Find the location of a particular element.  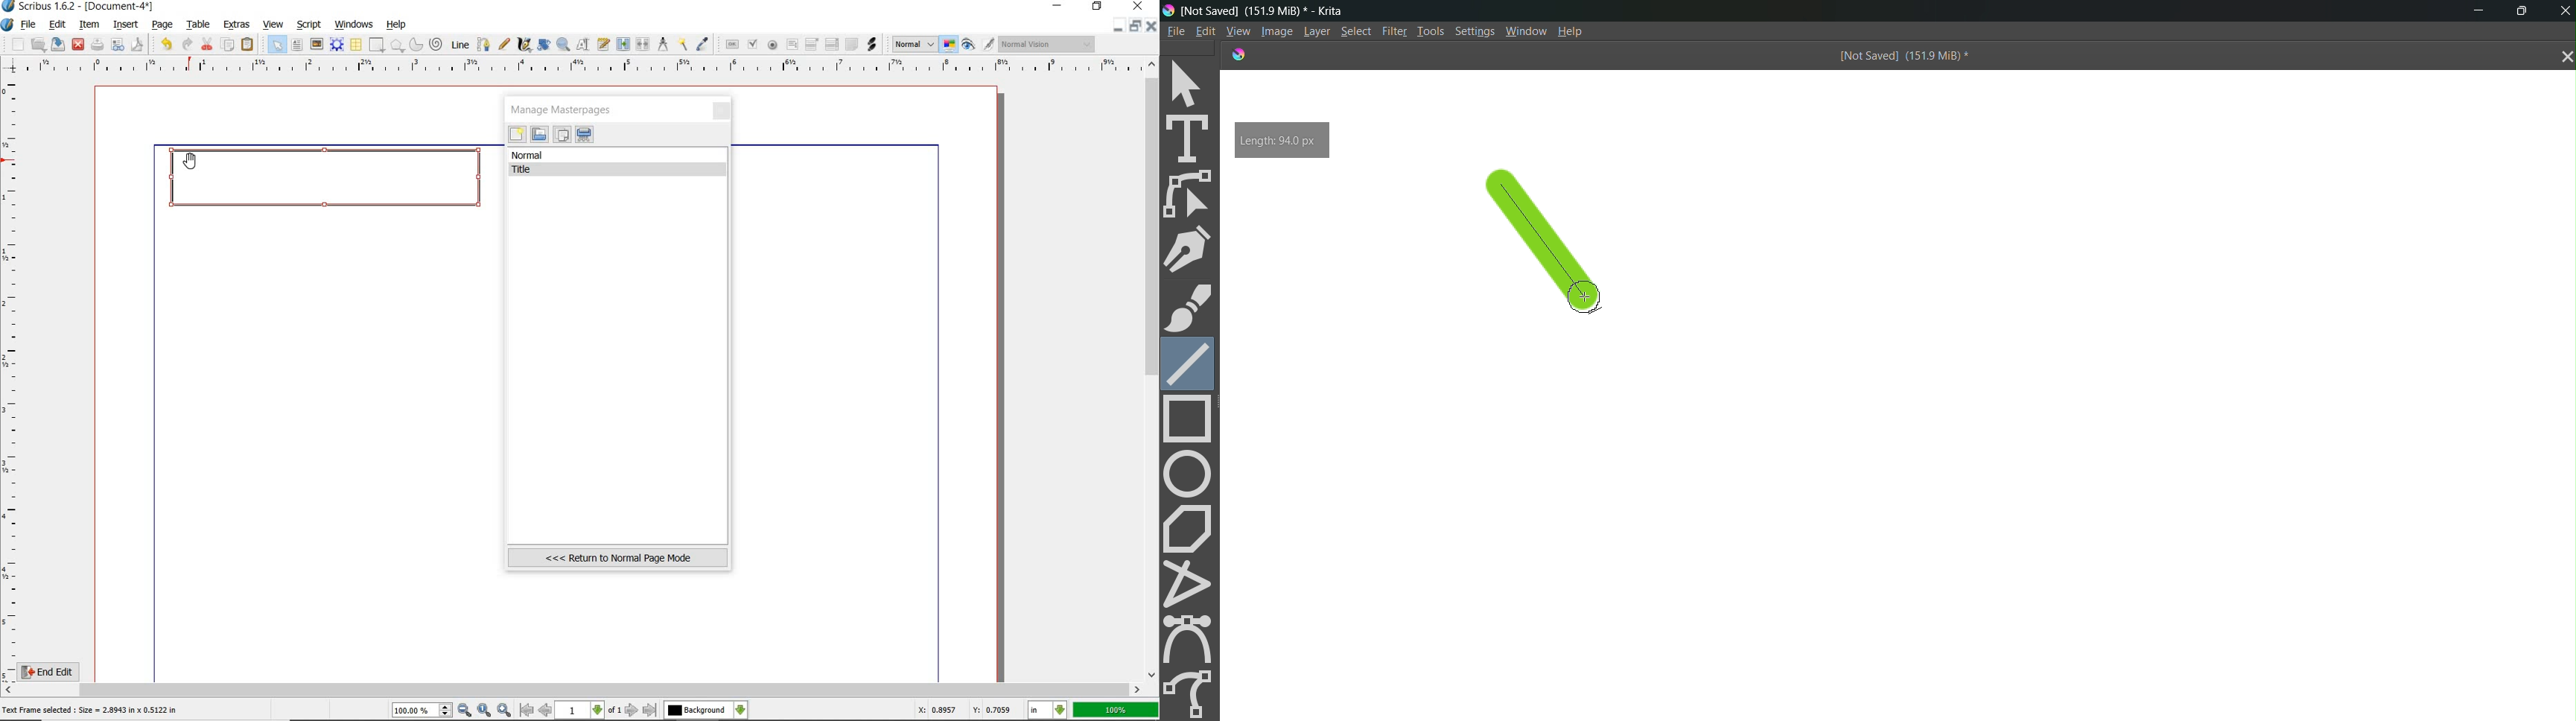

X: 0.8957  Y: 0.7059 is located at coordinates (965, 709).